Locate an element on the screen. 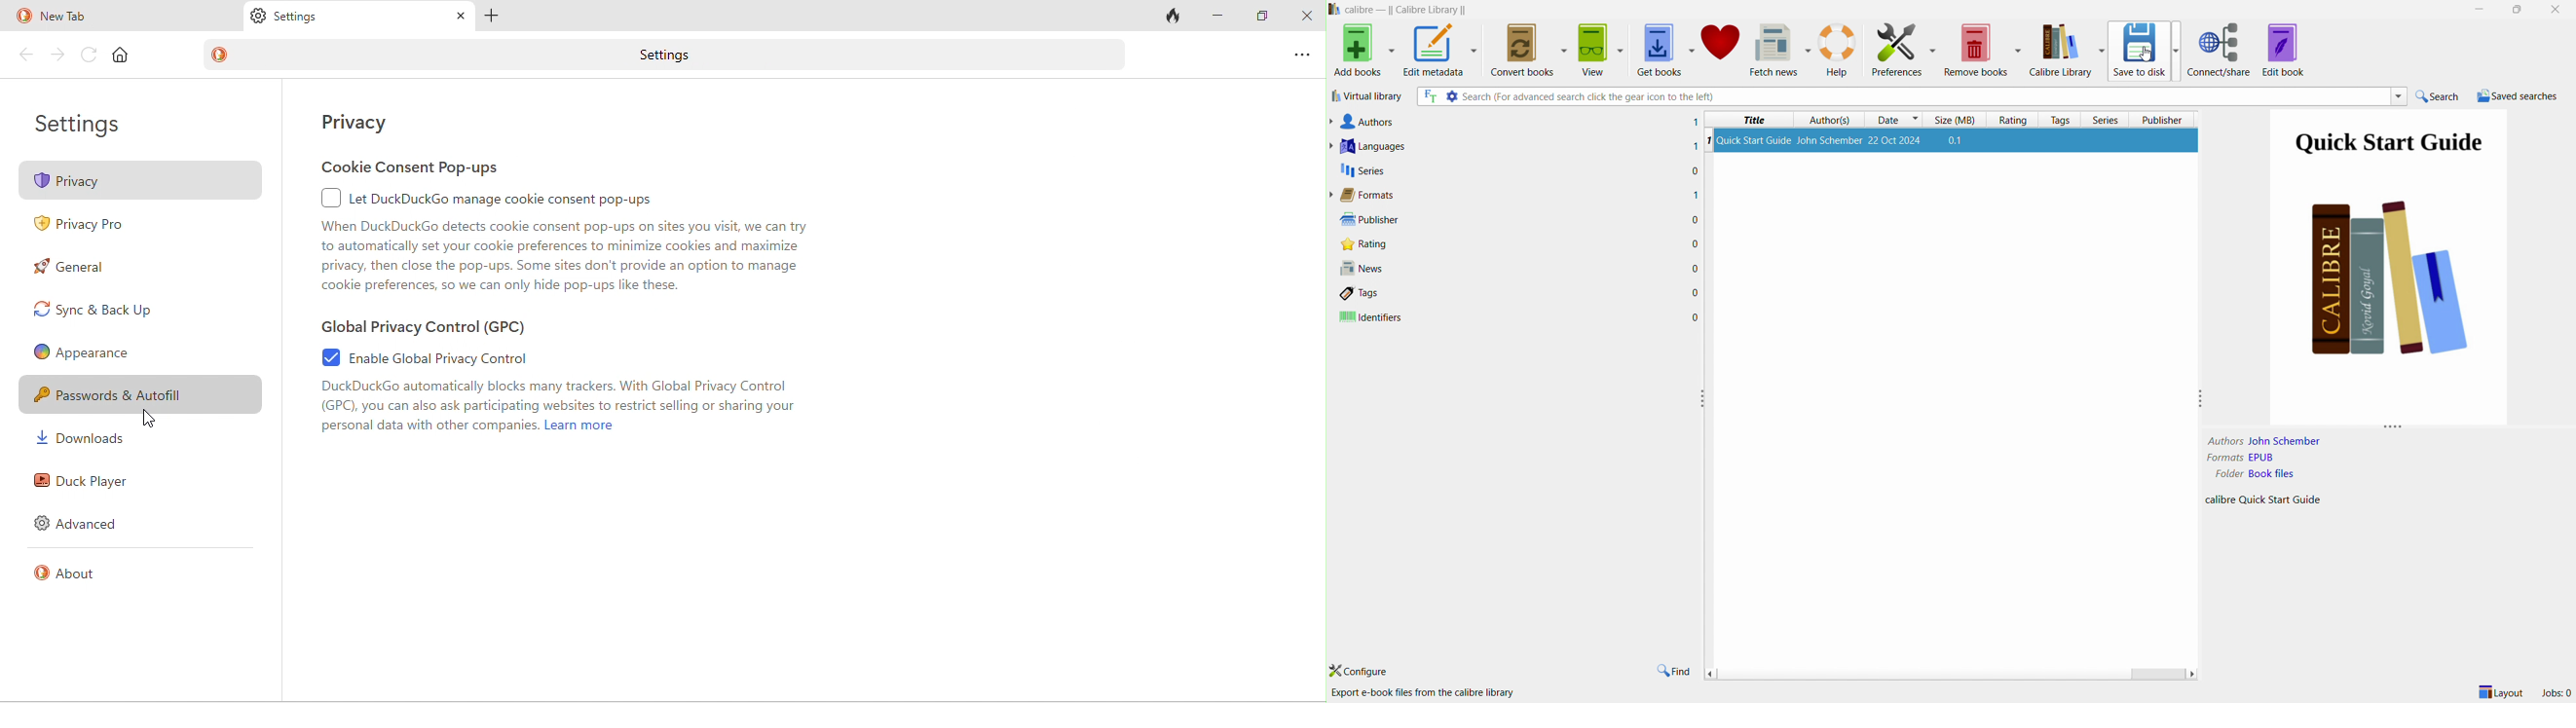  duck duck go logo is located at coordinates (21, 15).